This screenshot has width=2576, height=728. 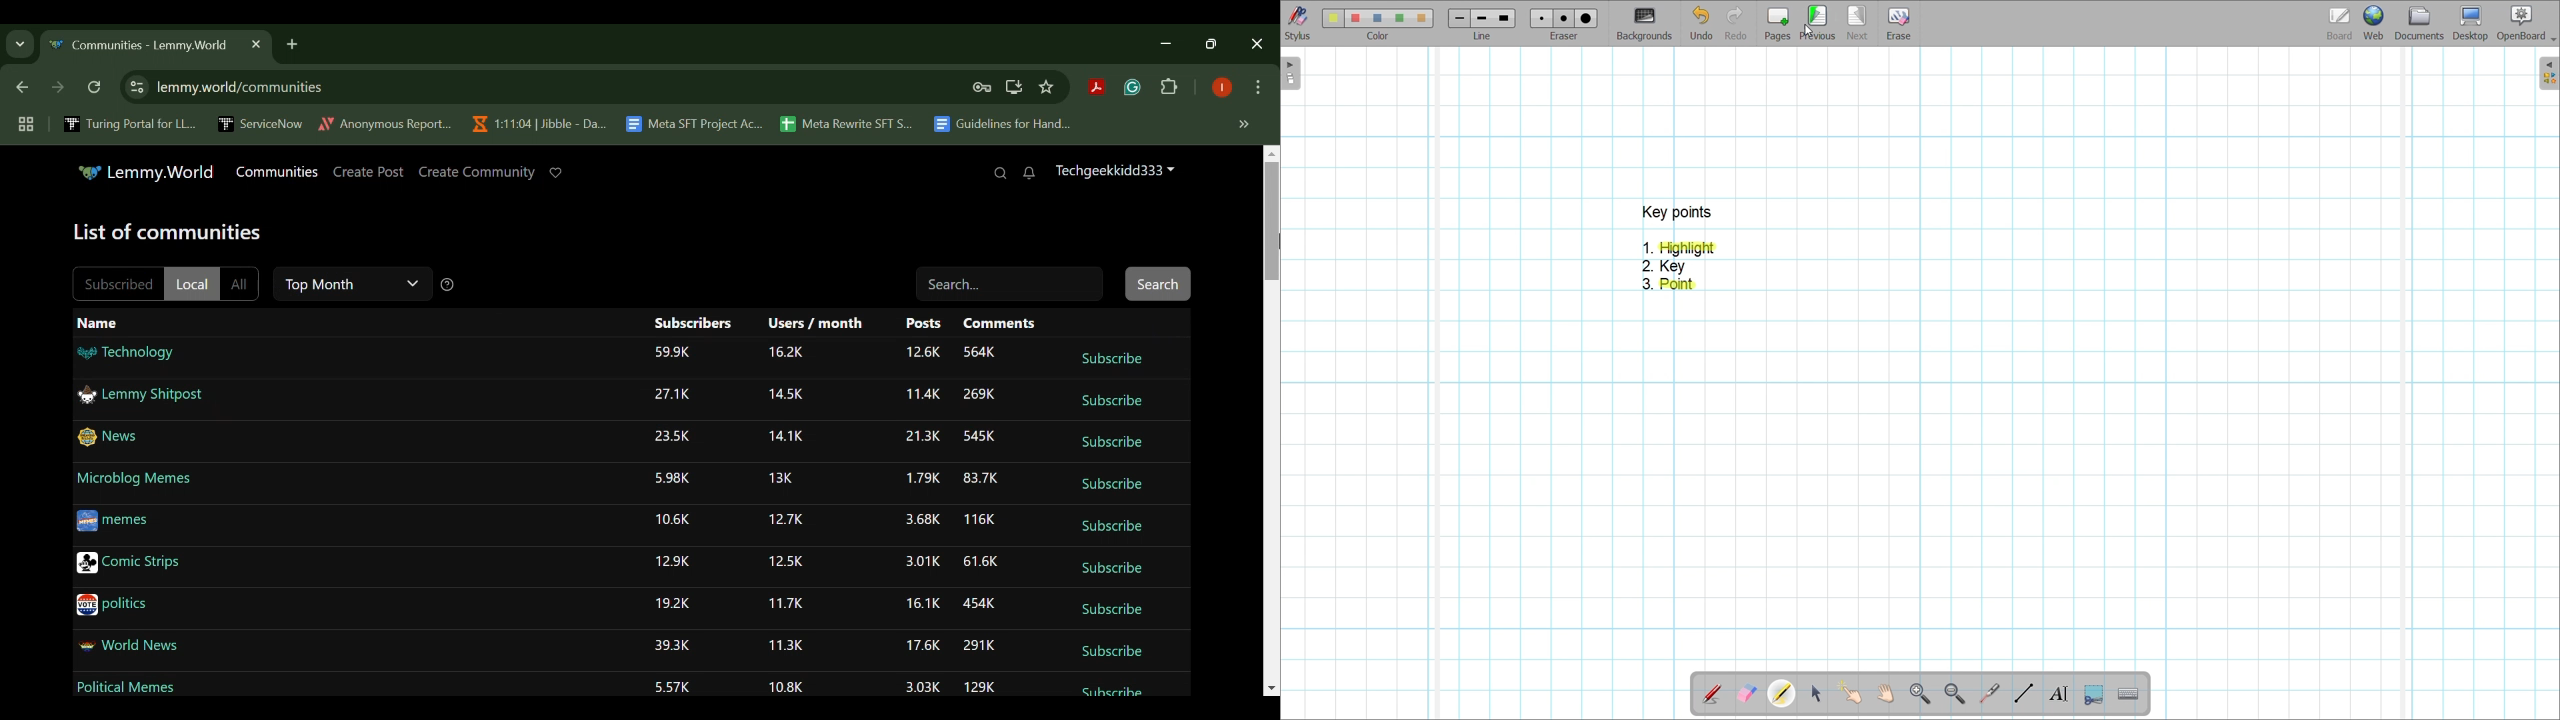 I want to click on Acrobat Extension, so click(x=1096, y=88).